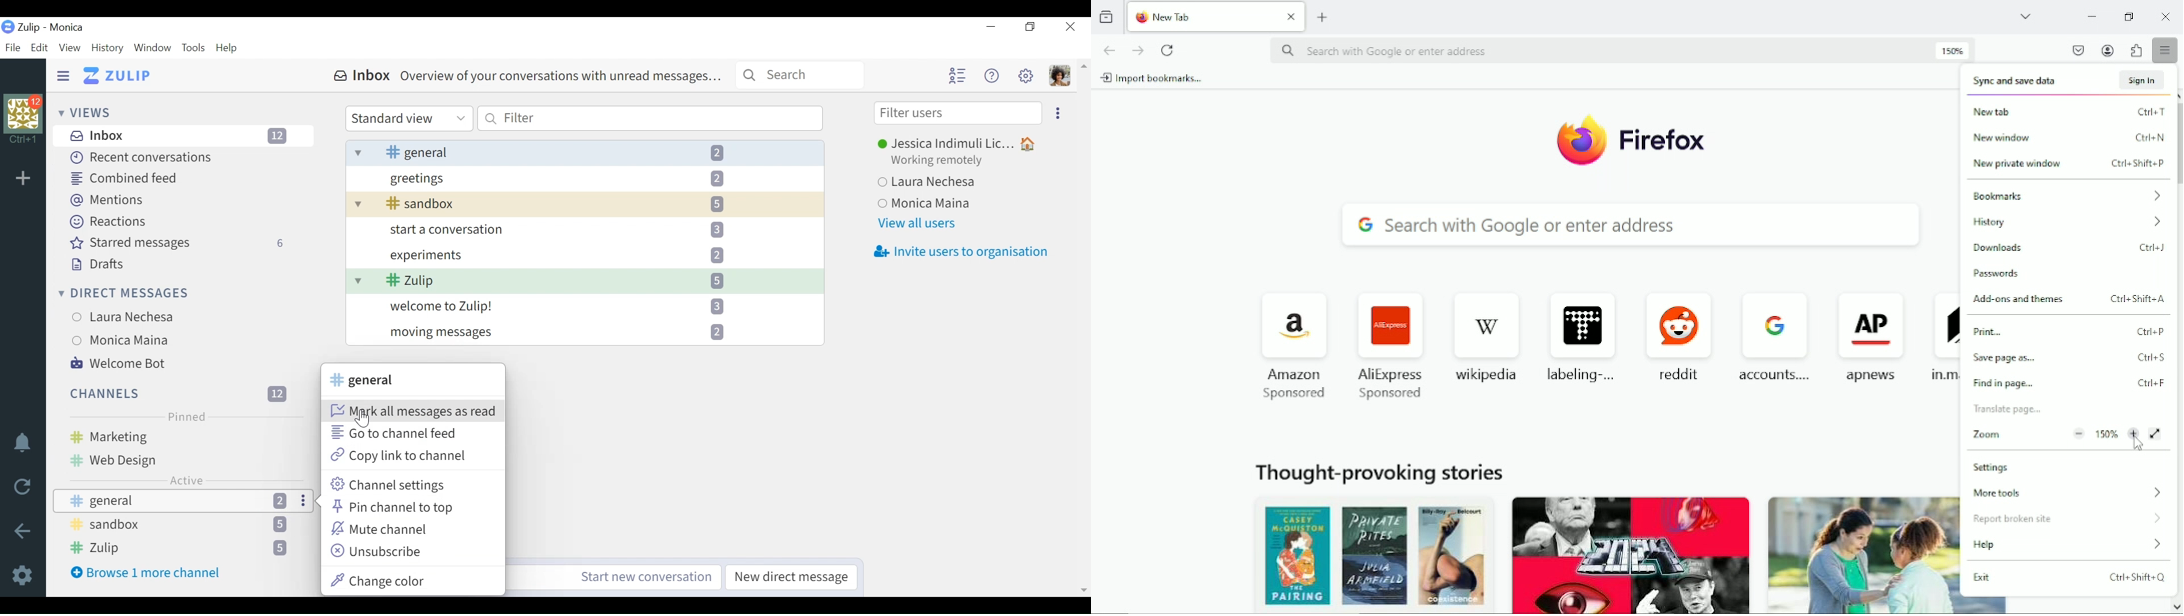  What do you see at coordinates (85, 112) in the screenshot?
I see `Views` at bounding box center [85, 112].